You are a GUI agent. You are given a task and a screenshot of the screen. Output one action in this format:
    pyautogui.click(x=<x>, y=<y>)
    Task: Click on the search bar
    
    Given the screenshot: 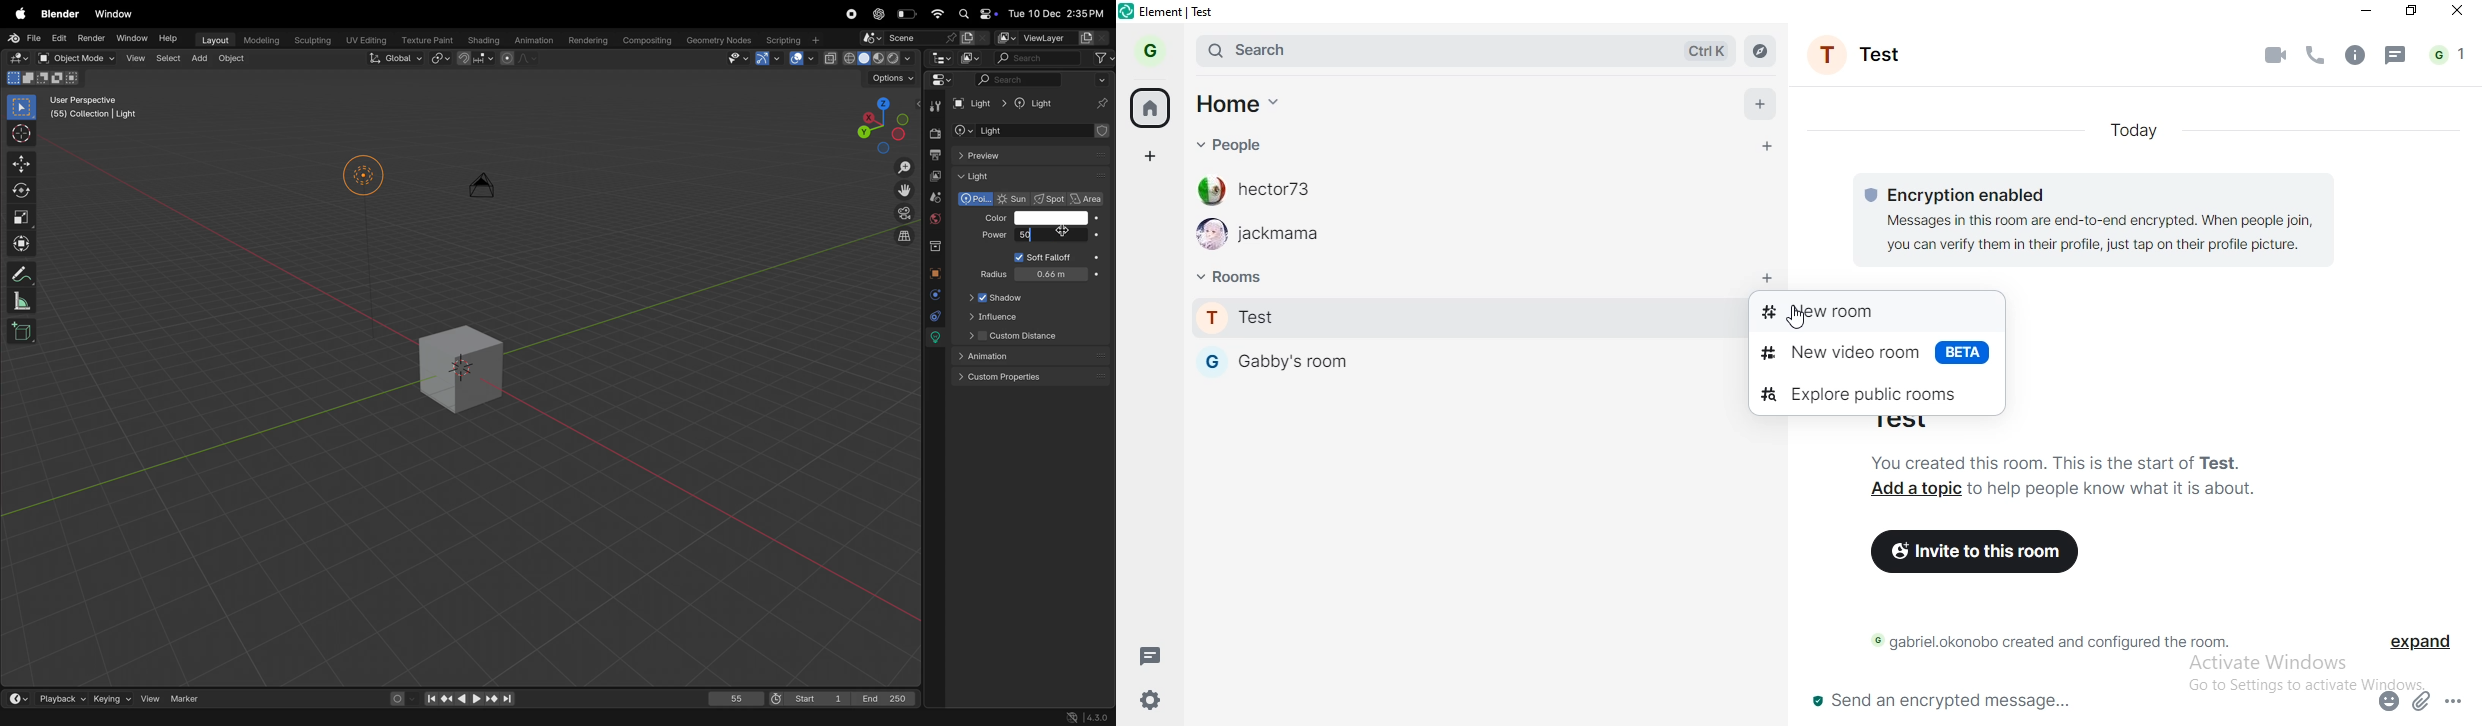 What is the action you would take?
    pyautogui.click(x=1463, y=51)
    